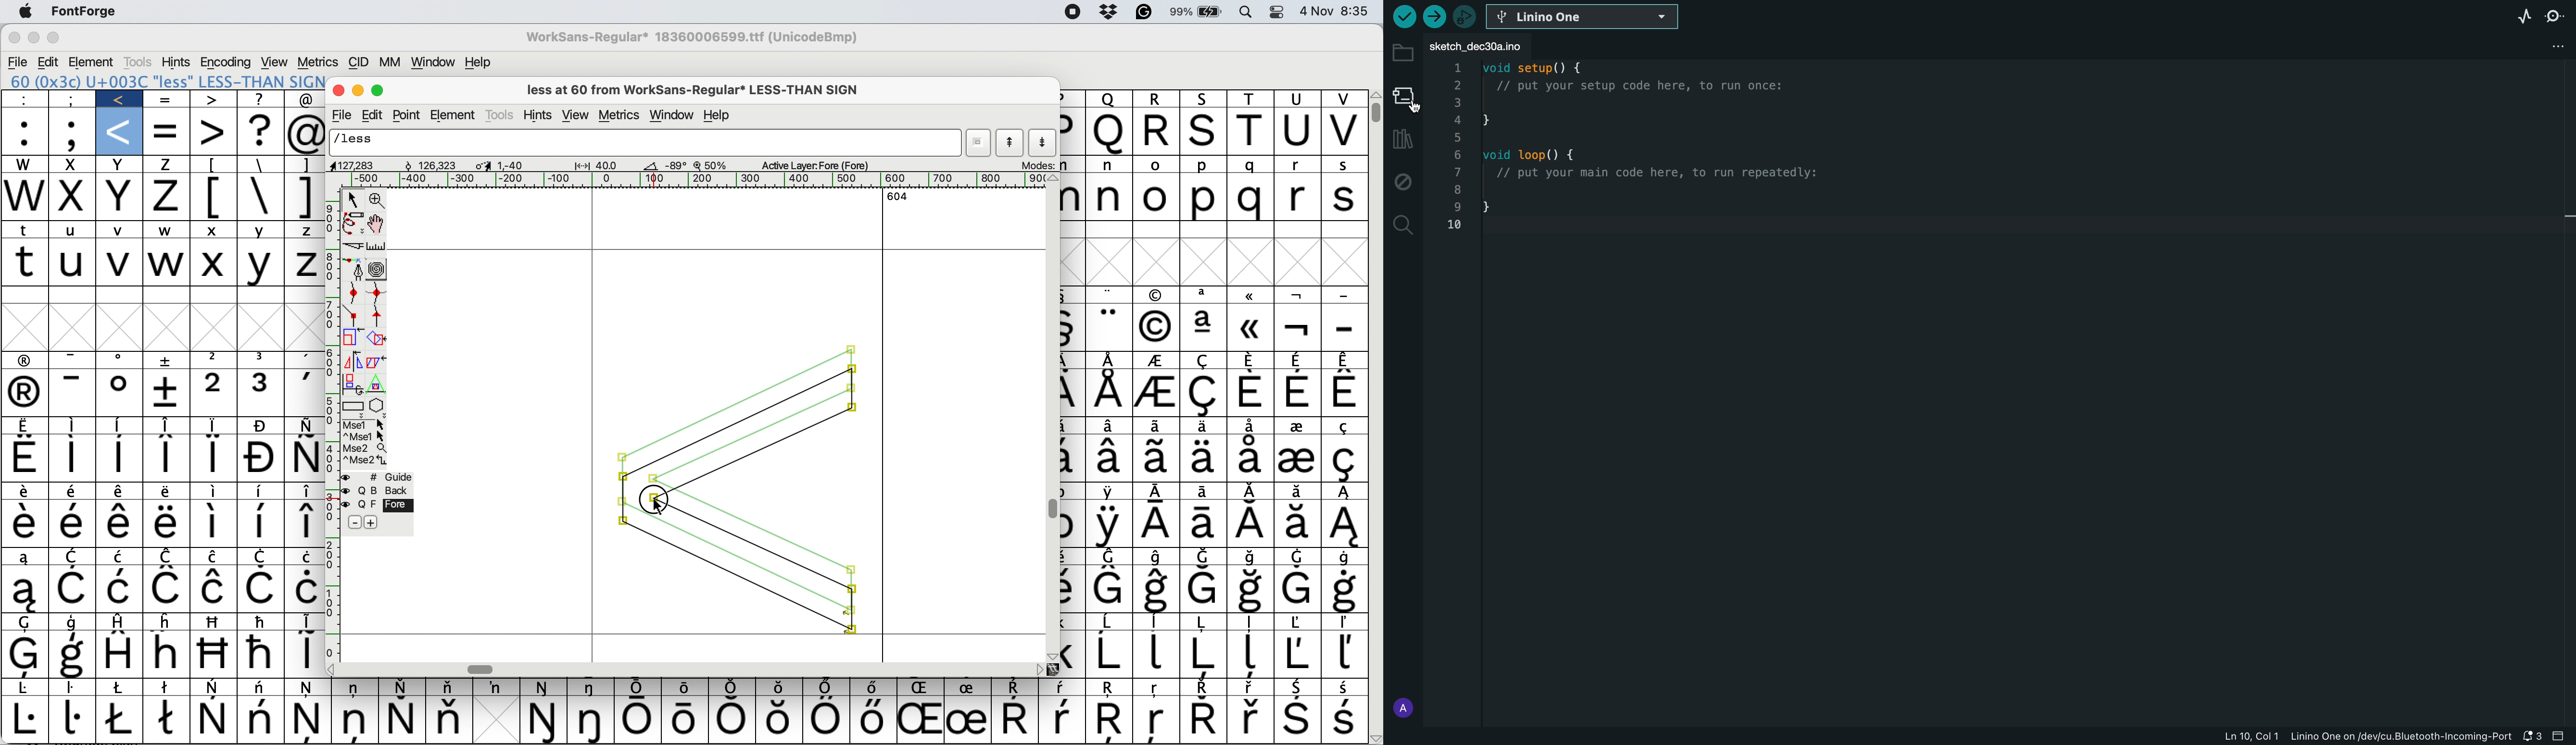  Describe the element at coordinates (506, 164) in the screenshot. I see `glyph dimensions` at that location.